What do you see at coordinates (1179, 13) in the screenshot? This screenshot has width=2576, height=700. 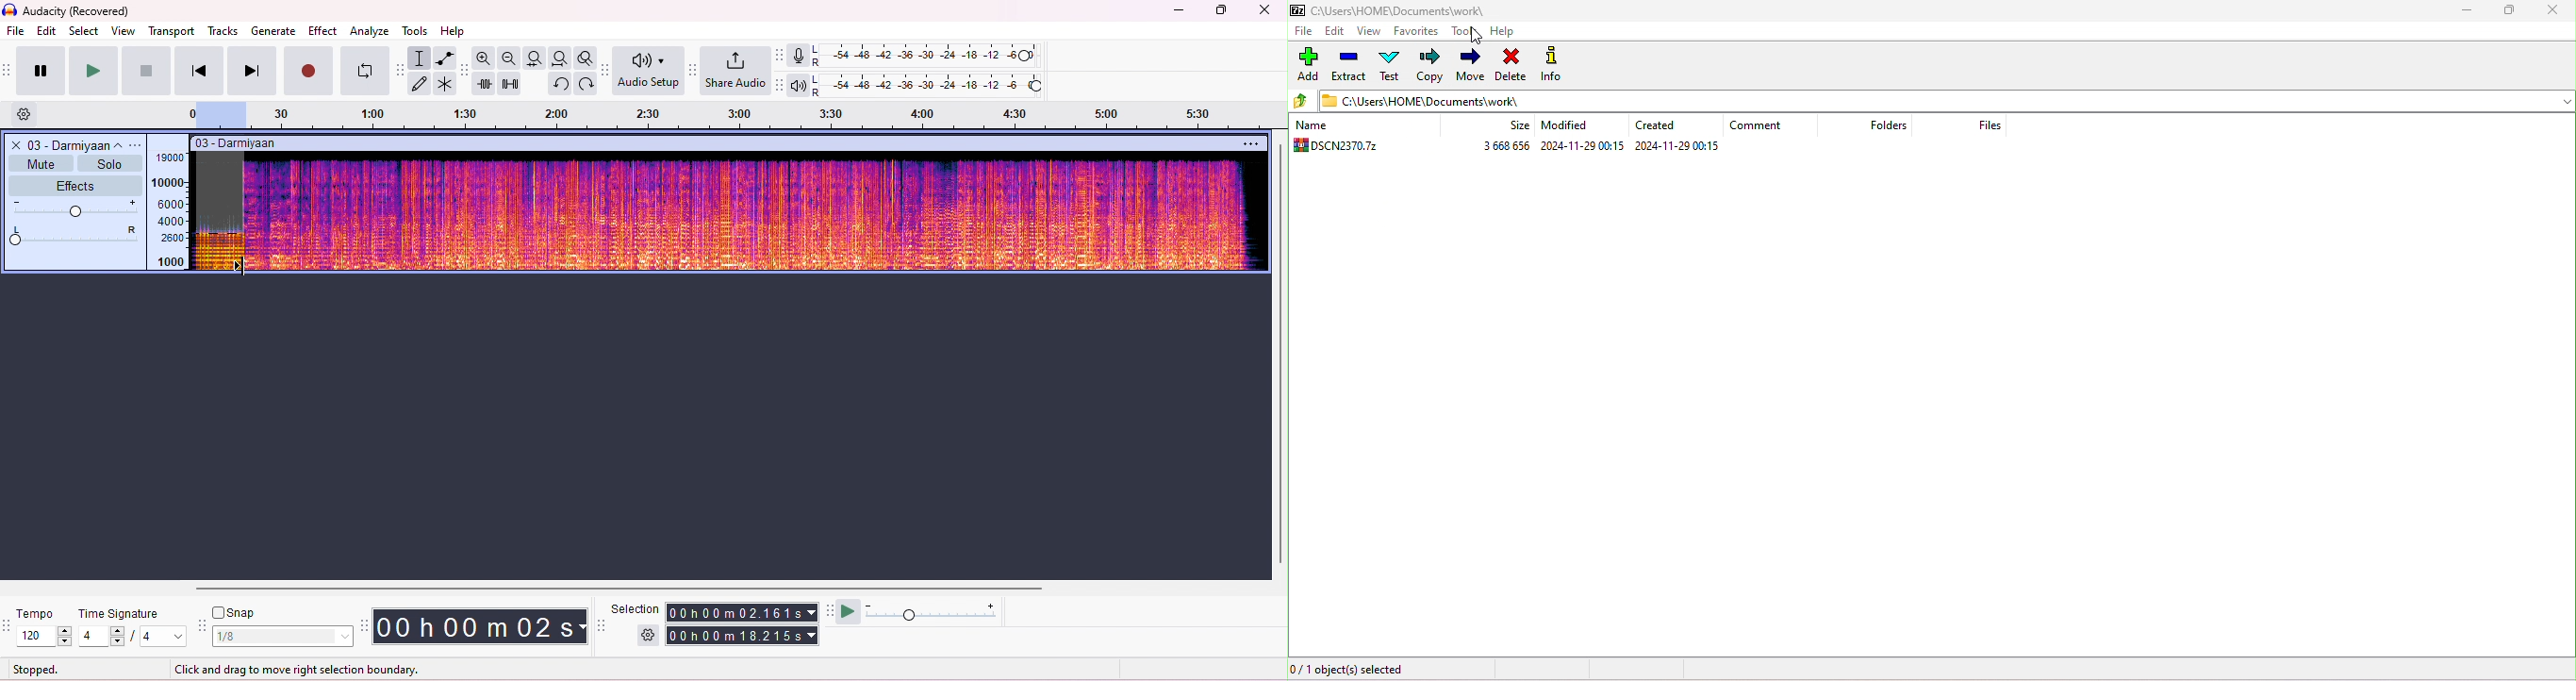 I see `minimize` at bounding box center [1179, 13].